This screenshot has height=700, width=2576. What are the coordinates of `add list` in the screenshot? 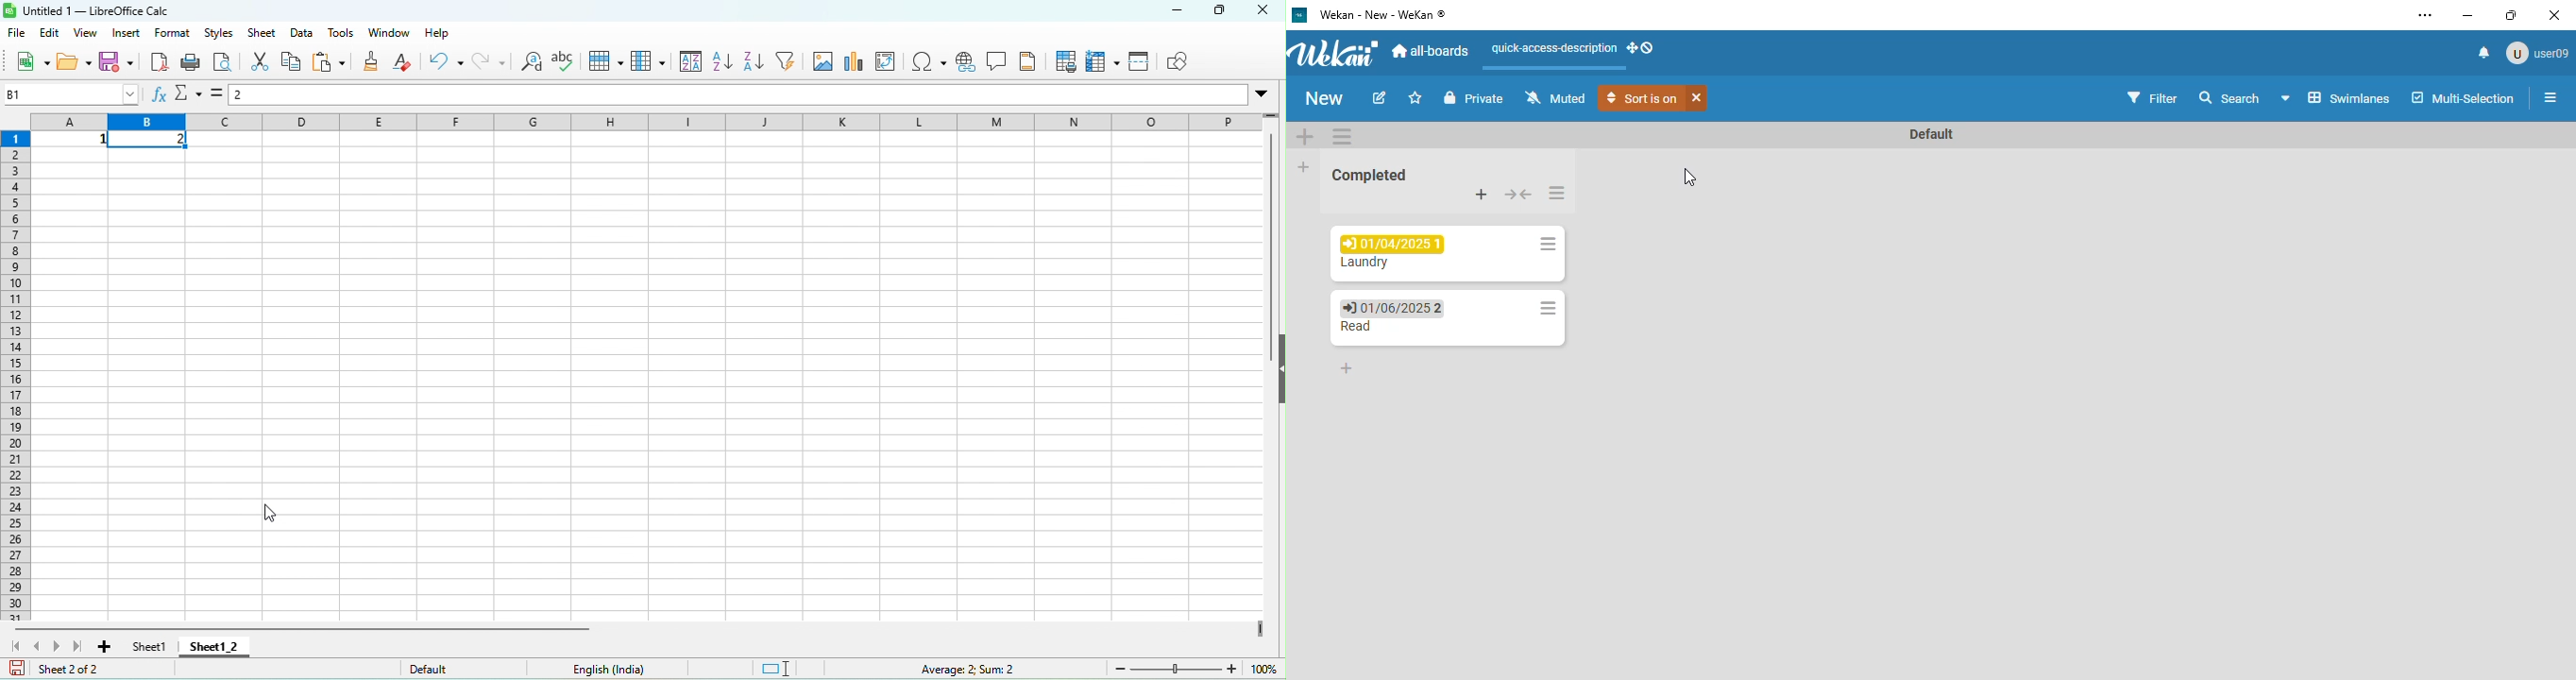 It's located at (1304, 166).